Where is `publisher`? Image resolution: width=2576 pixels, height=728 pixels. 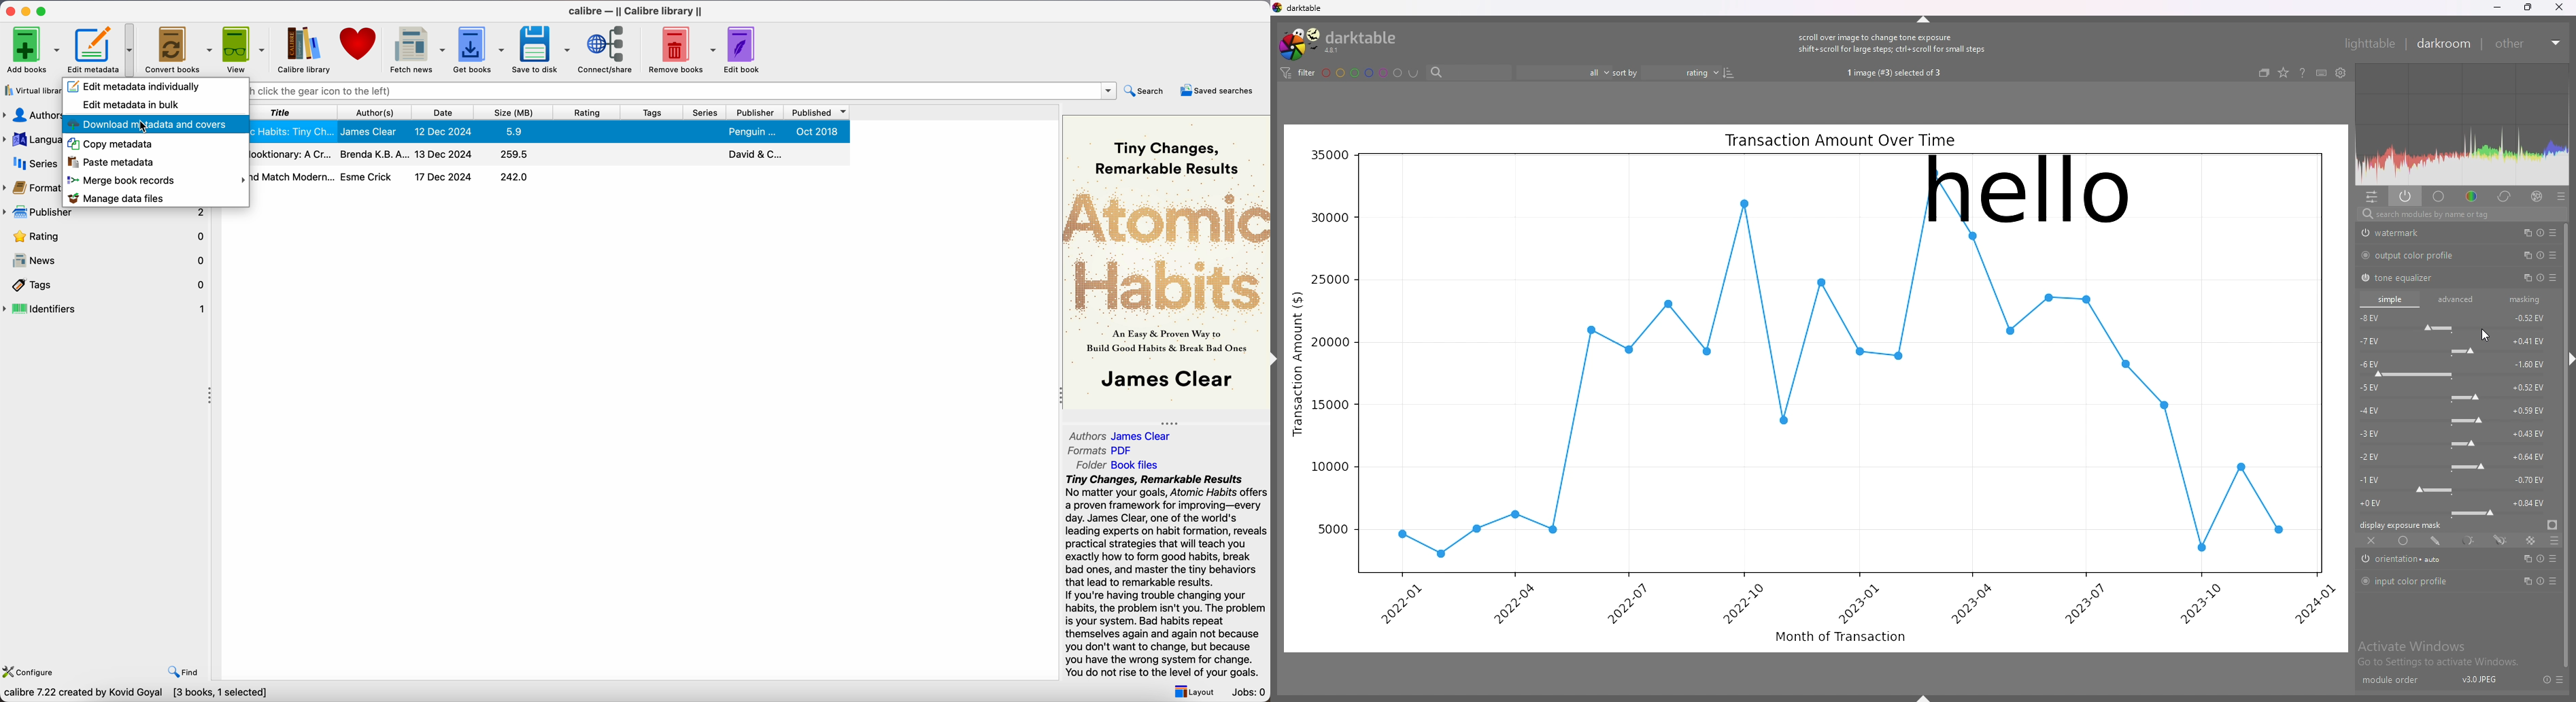 publisher is located at coordinates (754, 112).